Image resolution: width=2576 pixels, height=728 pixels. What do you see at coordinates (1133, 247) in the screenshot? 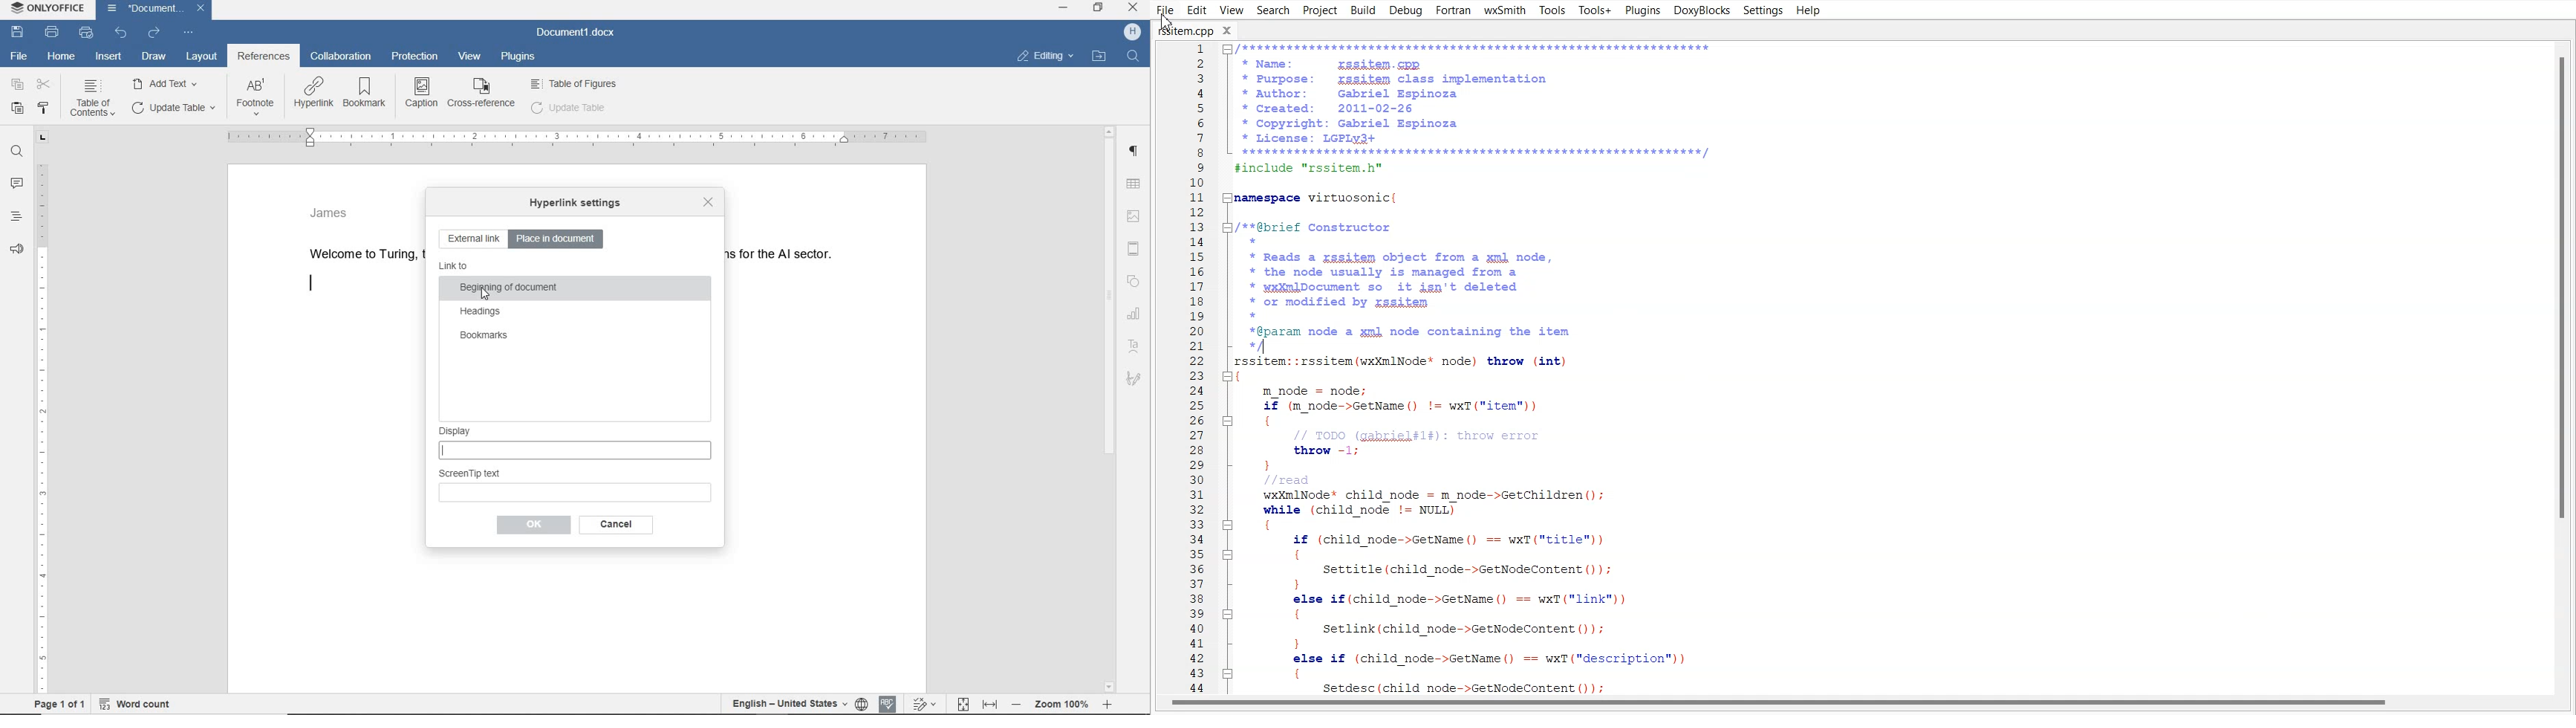
I see `header & footer` at bounding box center [1133, 247].